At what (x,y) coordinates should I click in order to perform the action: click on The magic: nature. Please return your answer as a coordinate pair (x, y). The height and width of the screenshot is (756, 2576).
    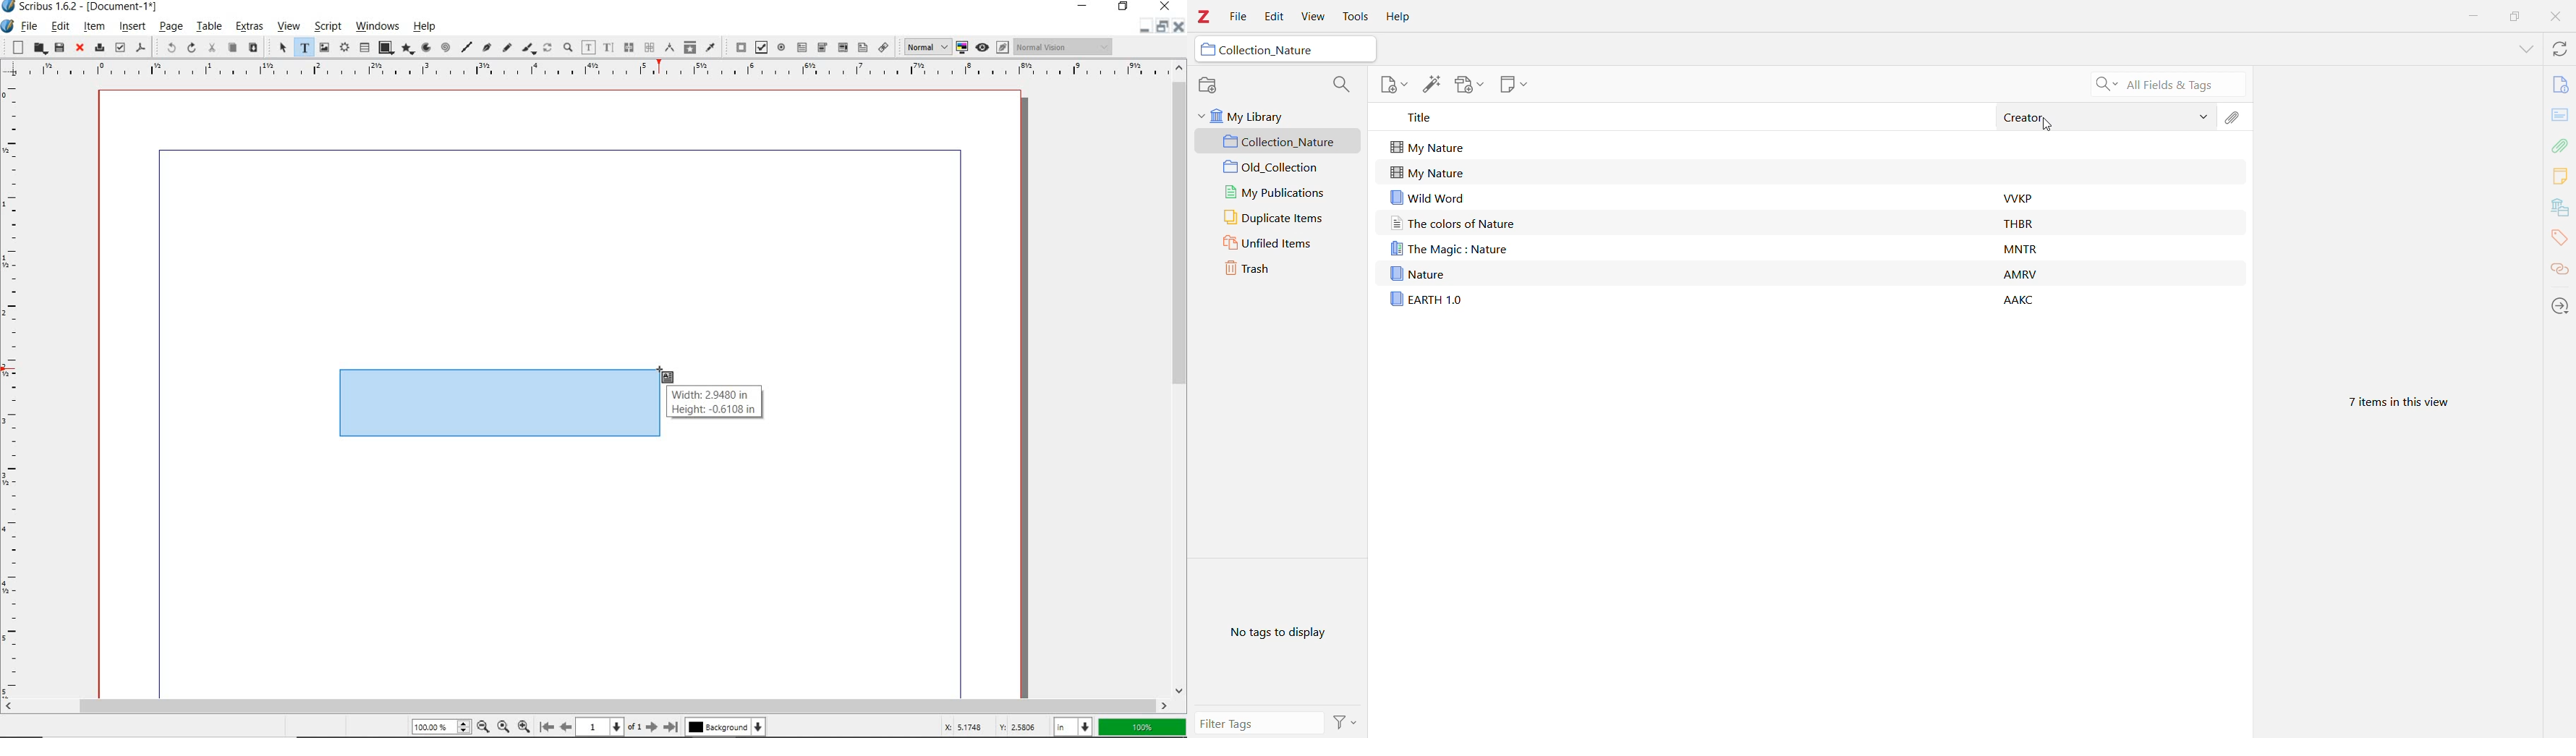
    Looking at the image, I should click on (1452, 250).